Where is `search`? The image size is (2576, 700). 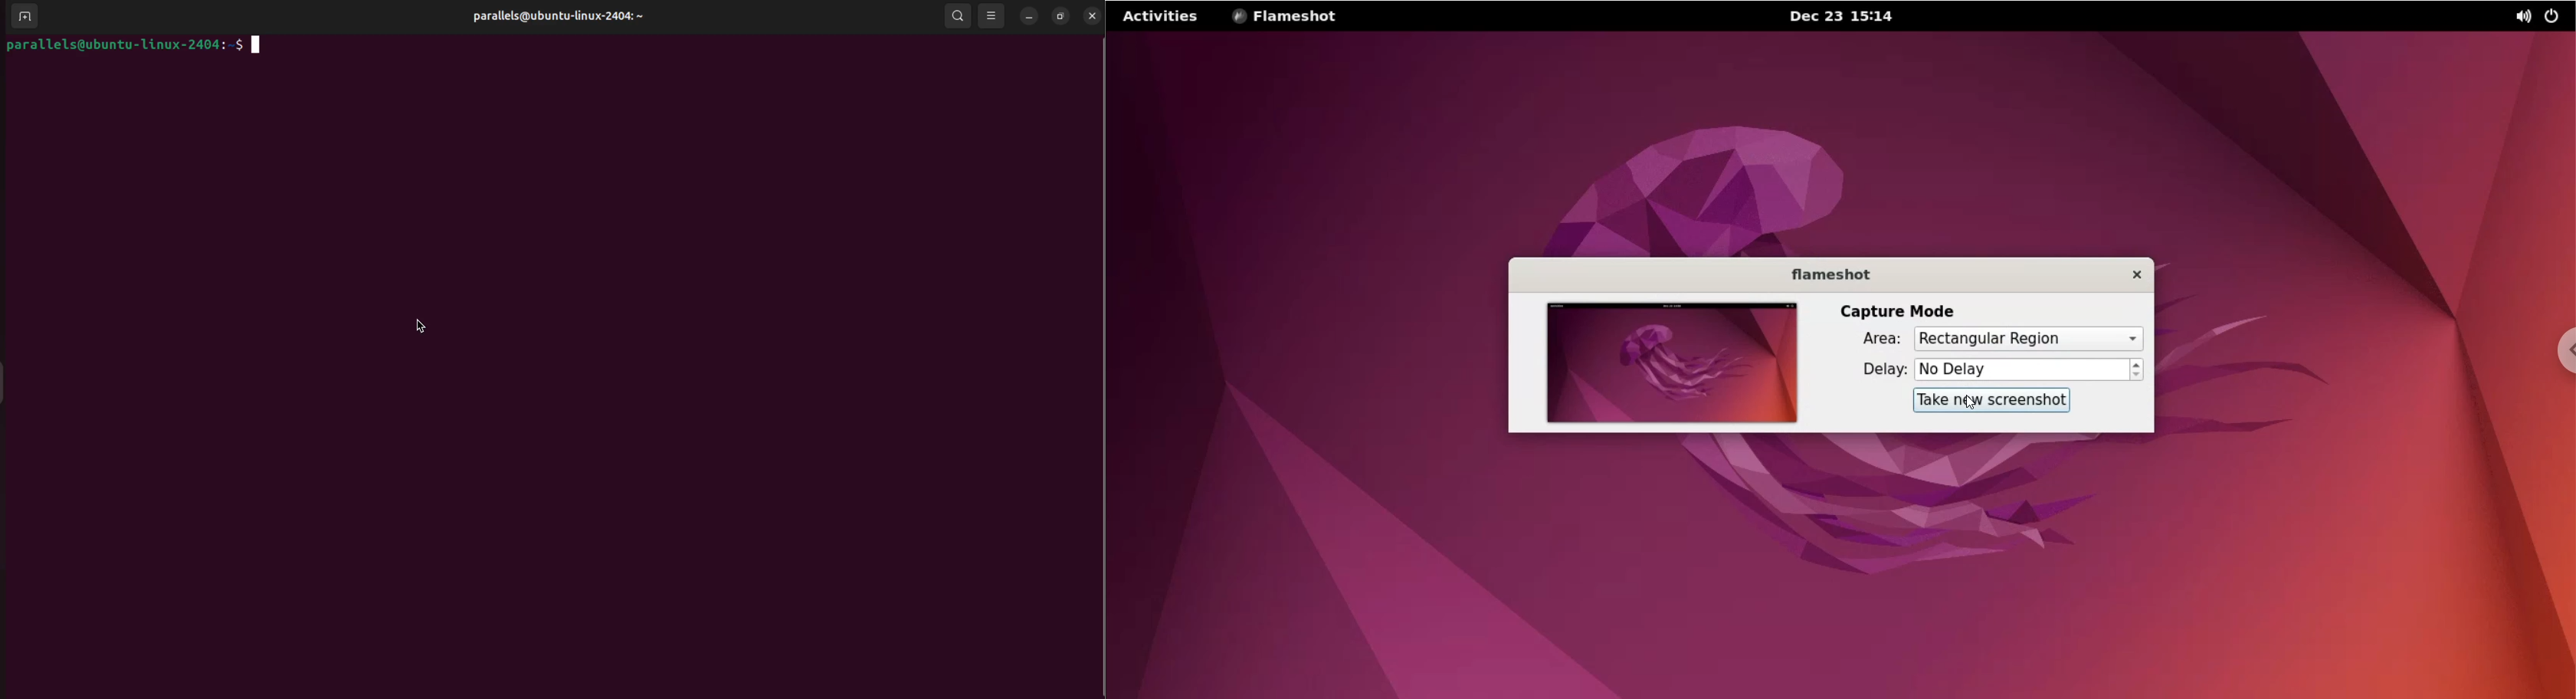
search is located at coordinates (956, 19).